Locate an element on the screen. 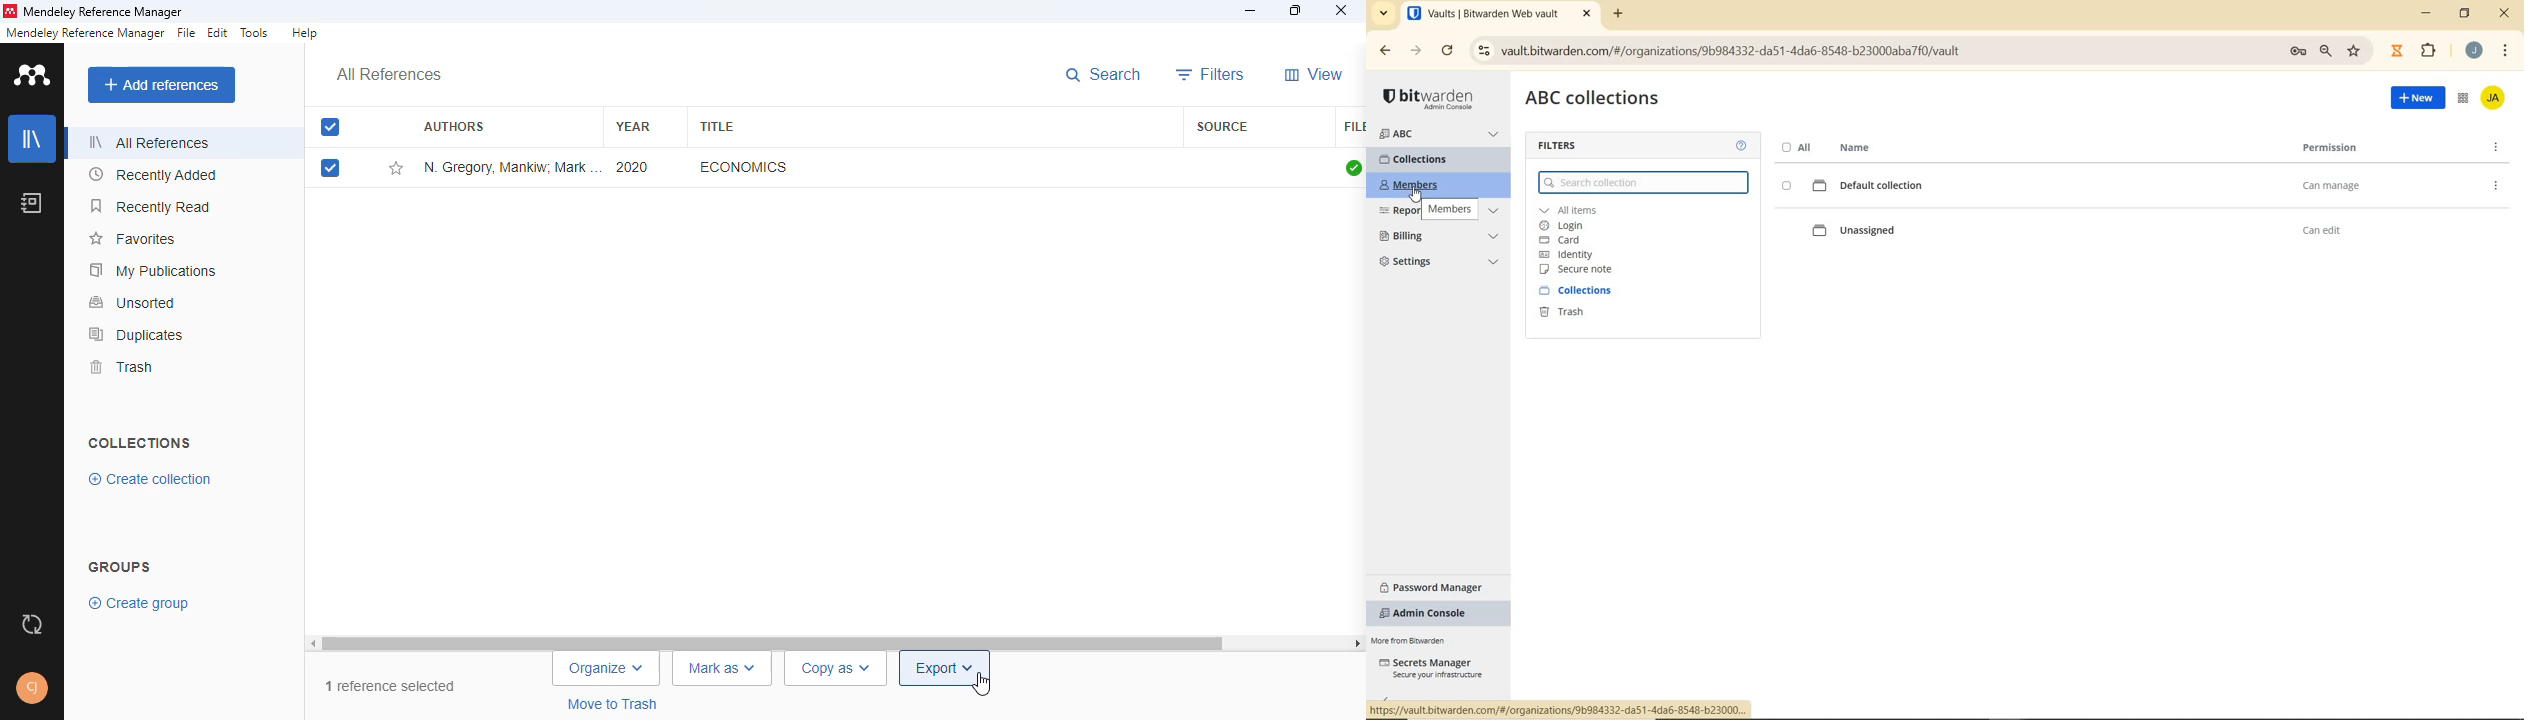 This screenshot has height=728, width=2548. COLLECTIONS is located at coordinates (1585, 290).